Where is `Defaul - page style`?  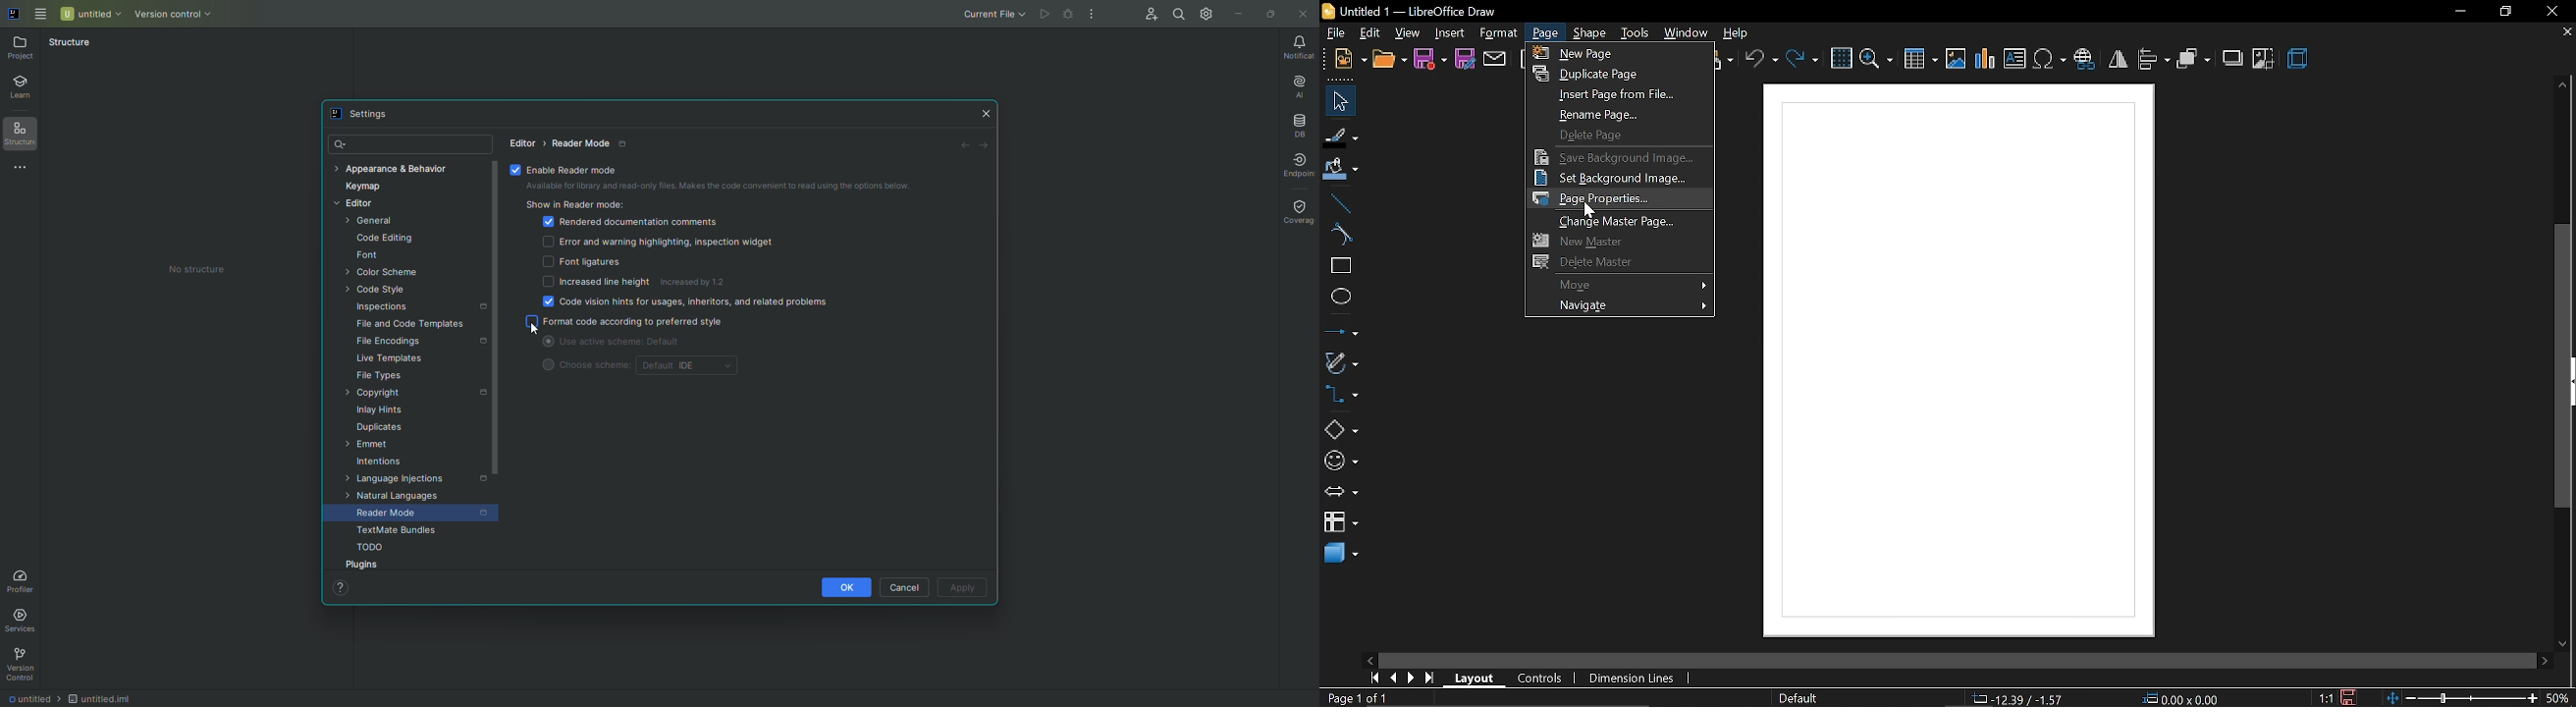
Defaul - page style is located at coordinates (1802, 698).